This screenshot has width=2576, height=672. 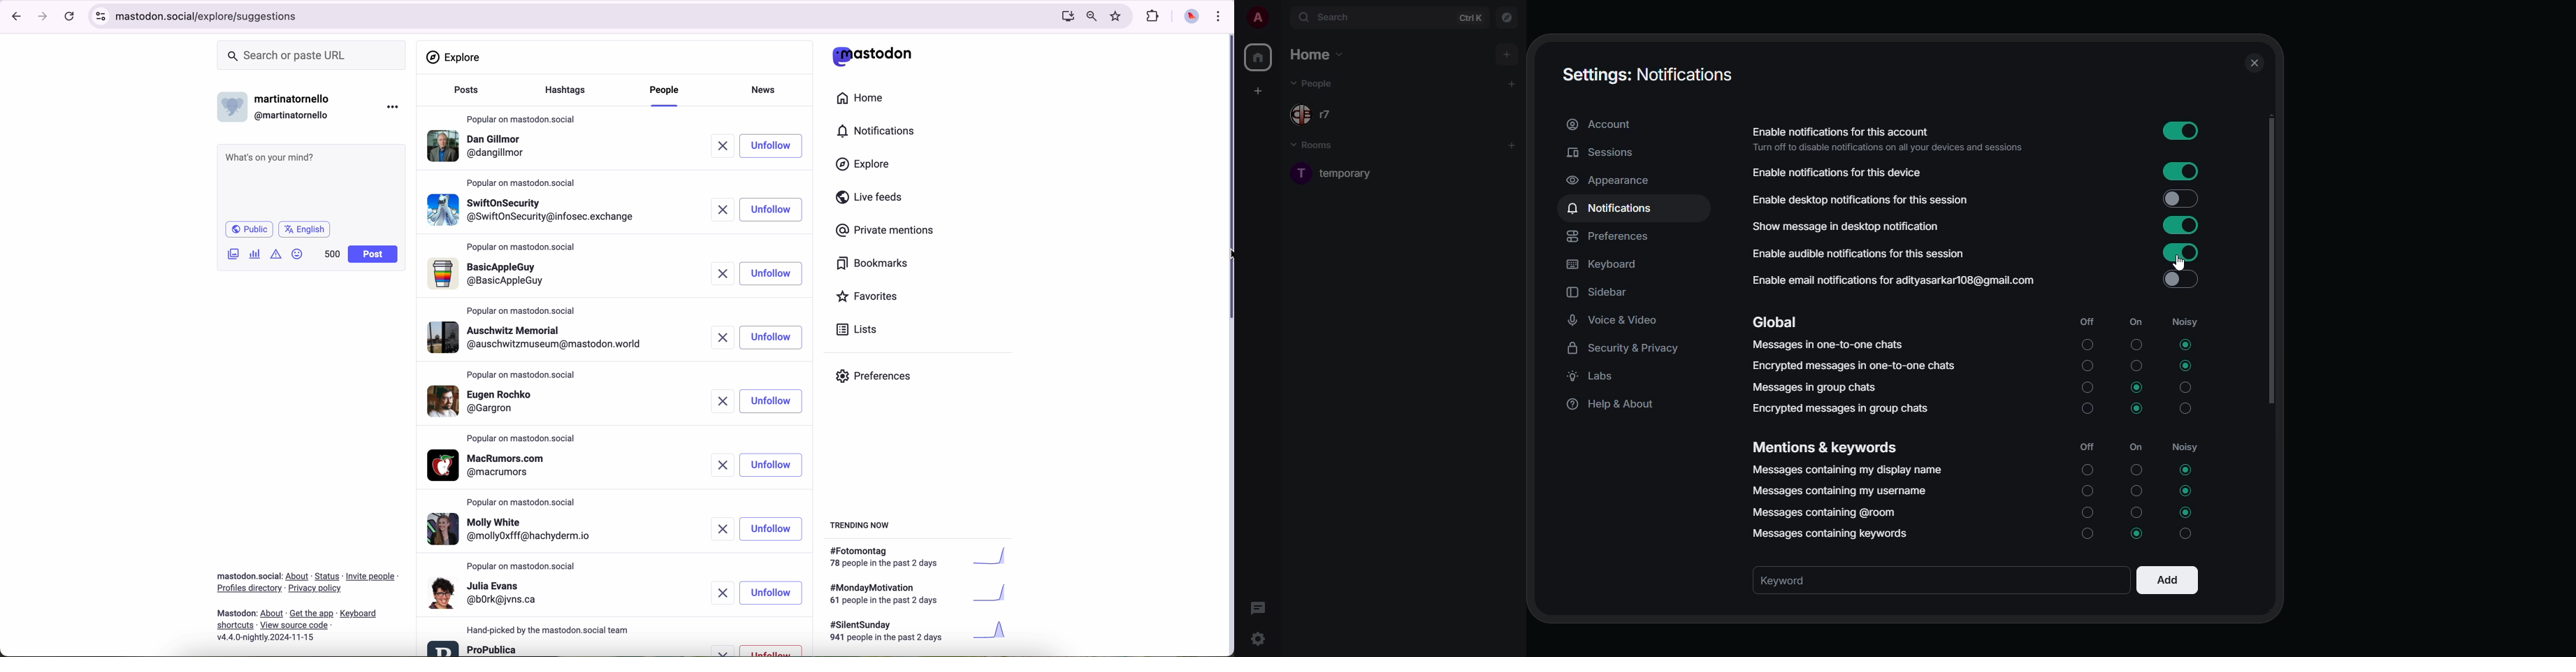 What do you see at coordinates (778, 146) in the screenshot?
I see `click on follow button` at bounding box center [778, 146].